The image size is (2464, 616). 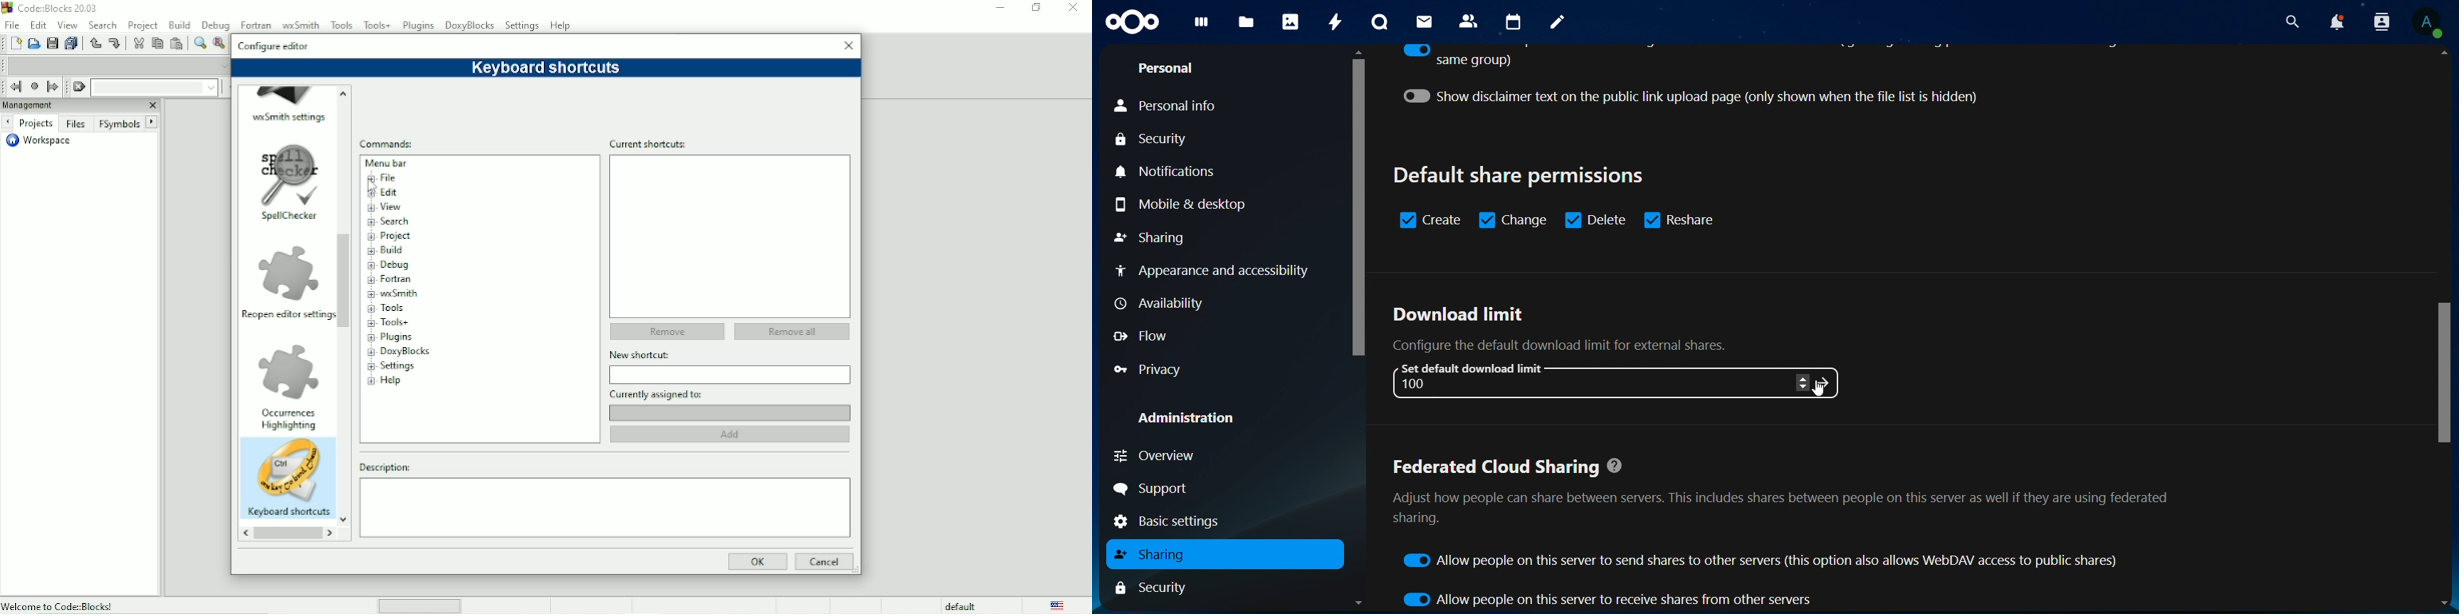 What do you see at coordinates (70, 43) in the screenshot?
I see `Save everything` at bounding box center [70, 43].